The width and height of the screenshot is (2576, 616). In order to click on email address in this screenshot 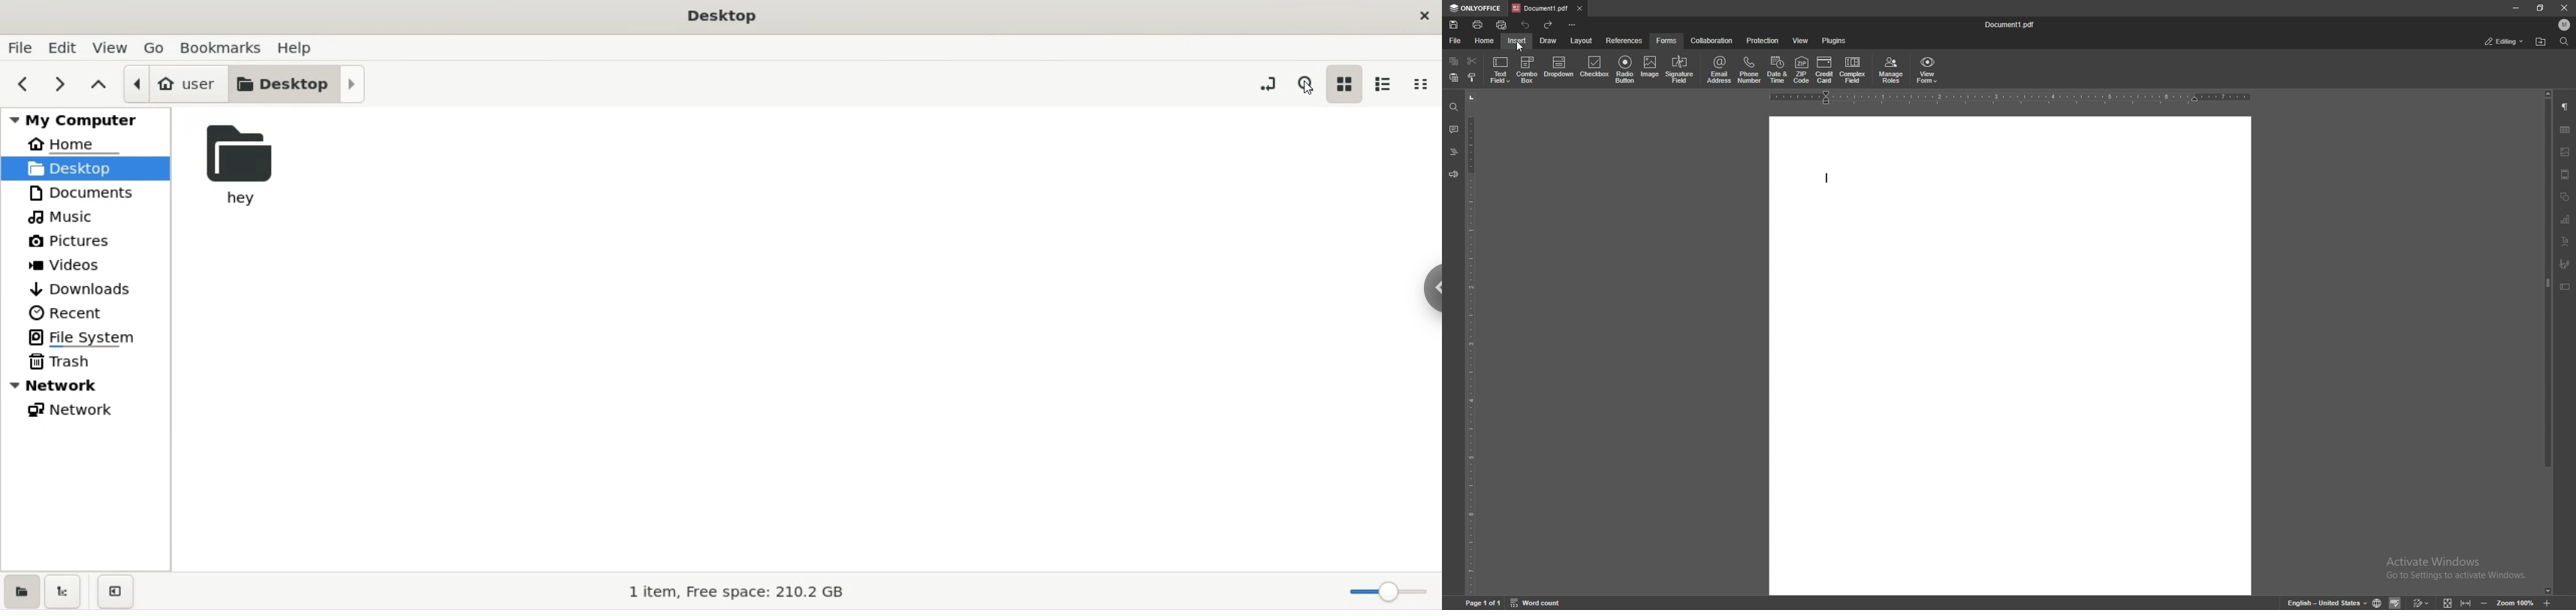, I will do `click(1721, 69)`.